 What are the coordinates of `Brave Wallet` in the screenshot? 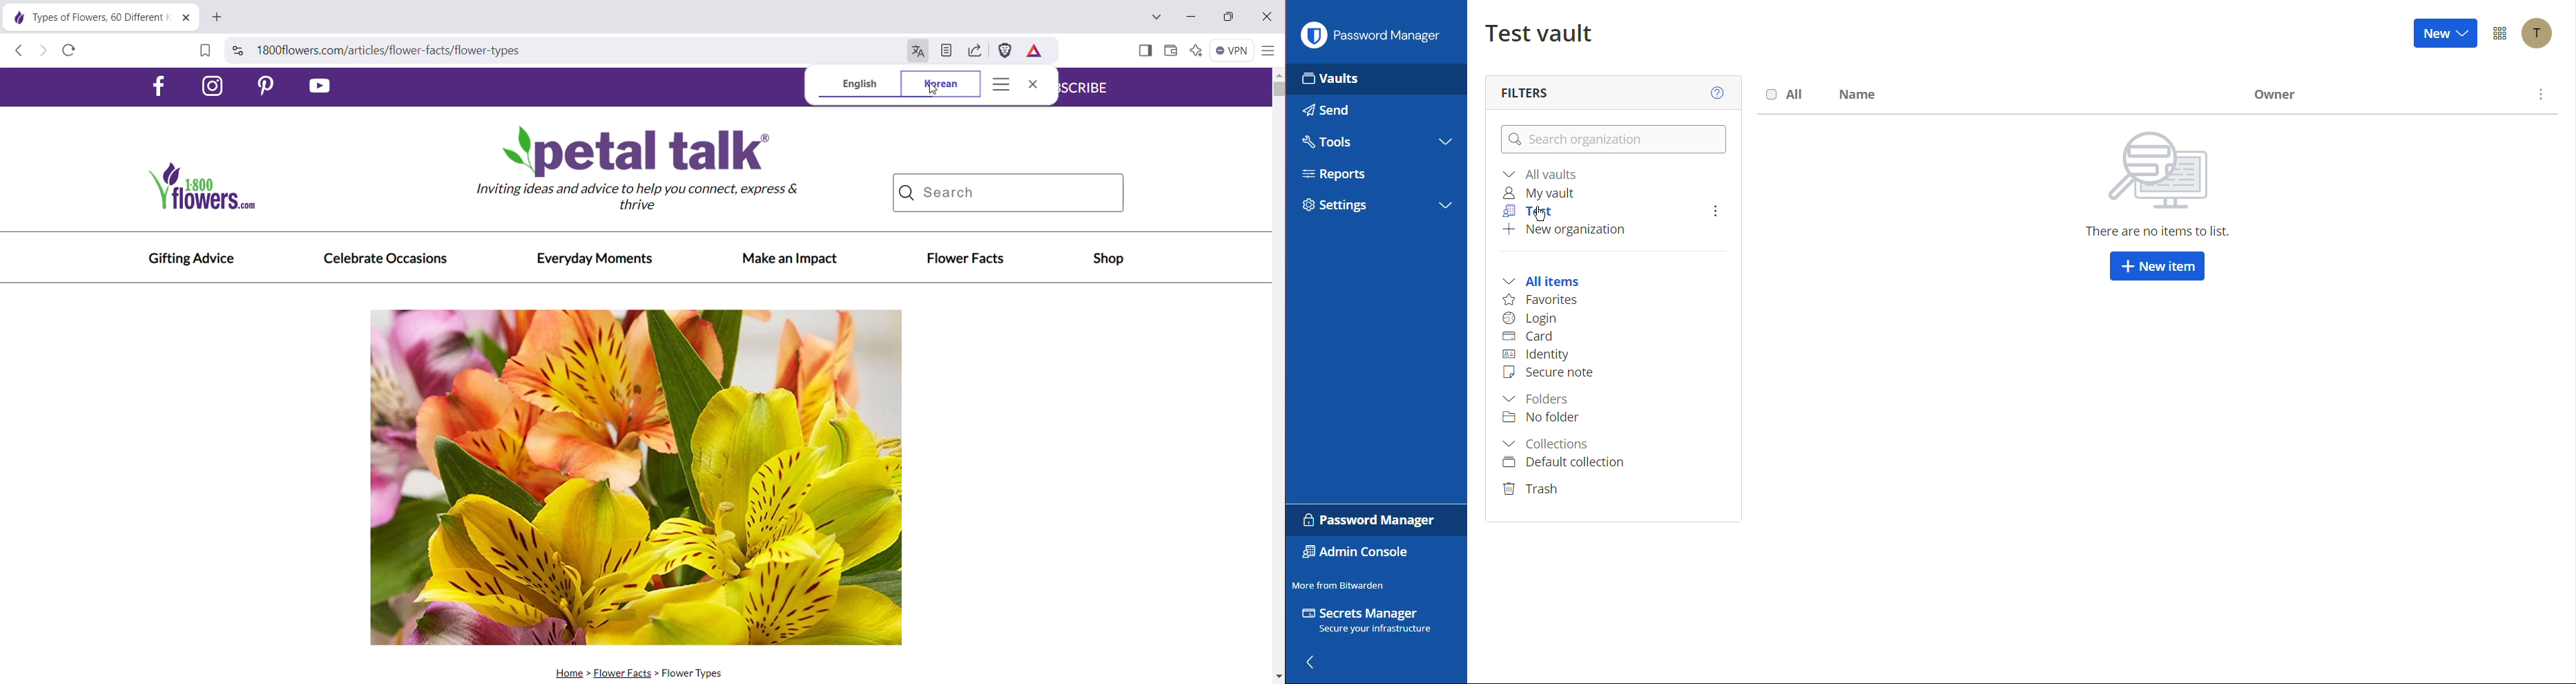 It's located at (1170, 52).